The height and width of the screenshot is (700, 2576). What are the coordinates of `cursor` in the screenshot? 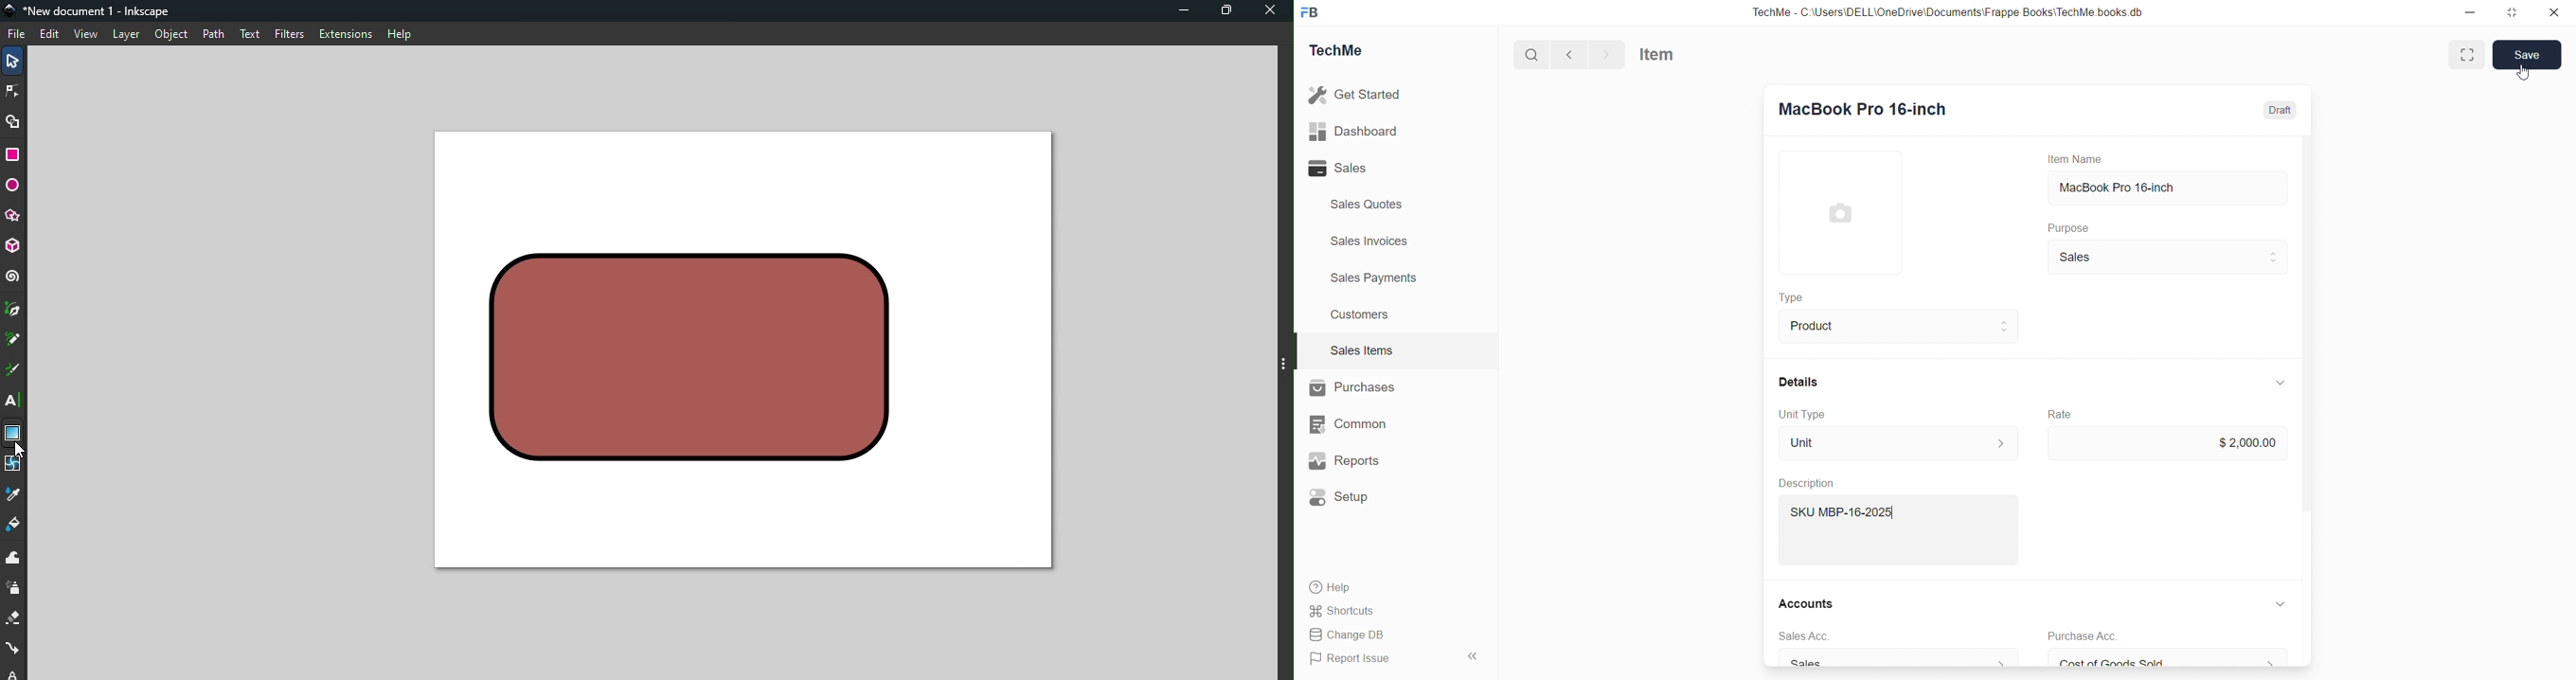 It's located at (2523, 72).